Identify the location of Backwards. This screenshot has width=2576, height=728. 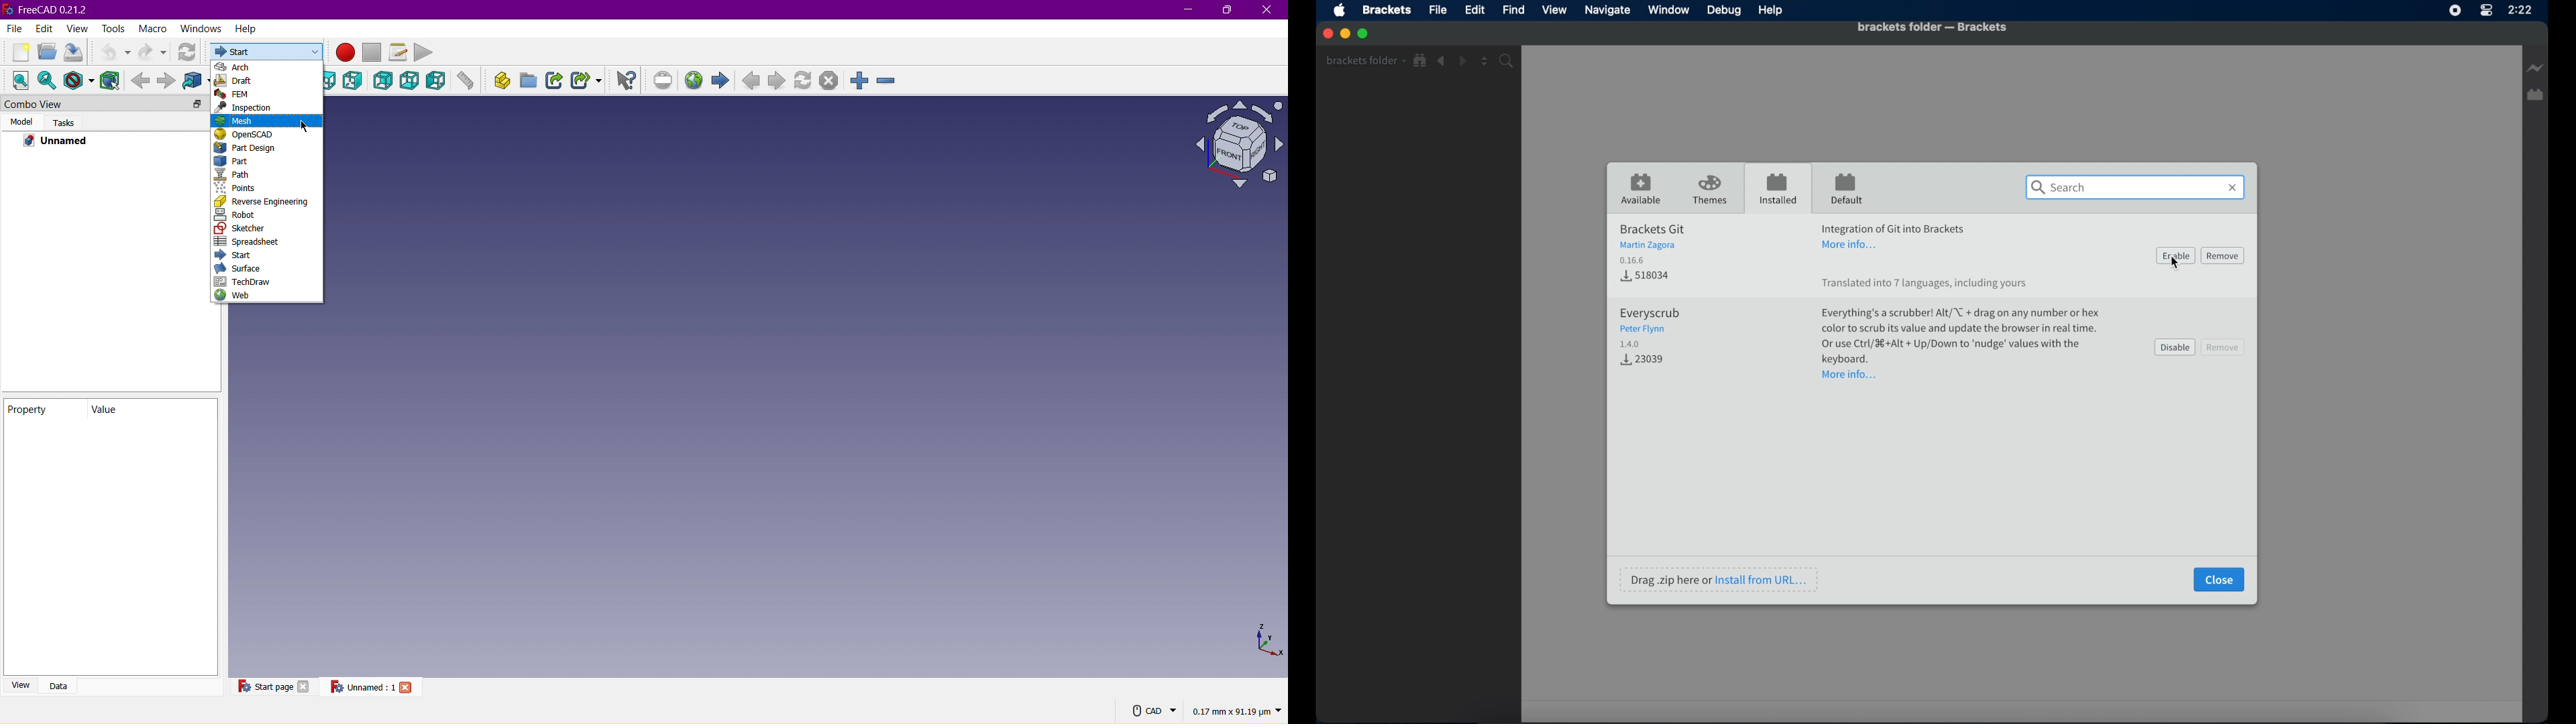
(140, 80).